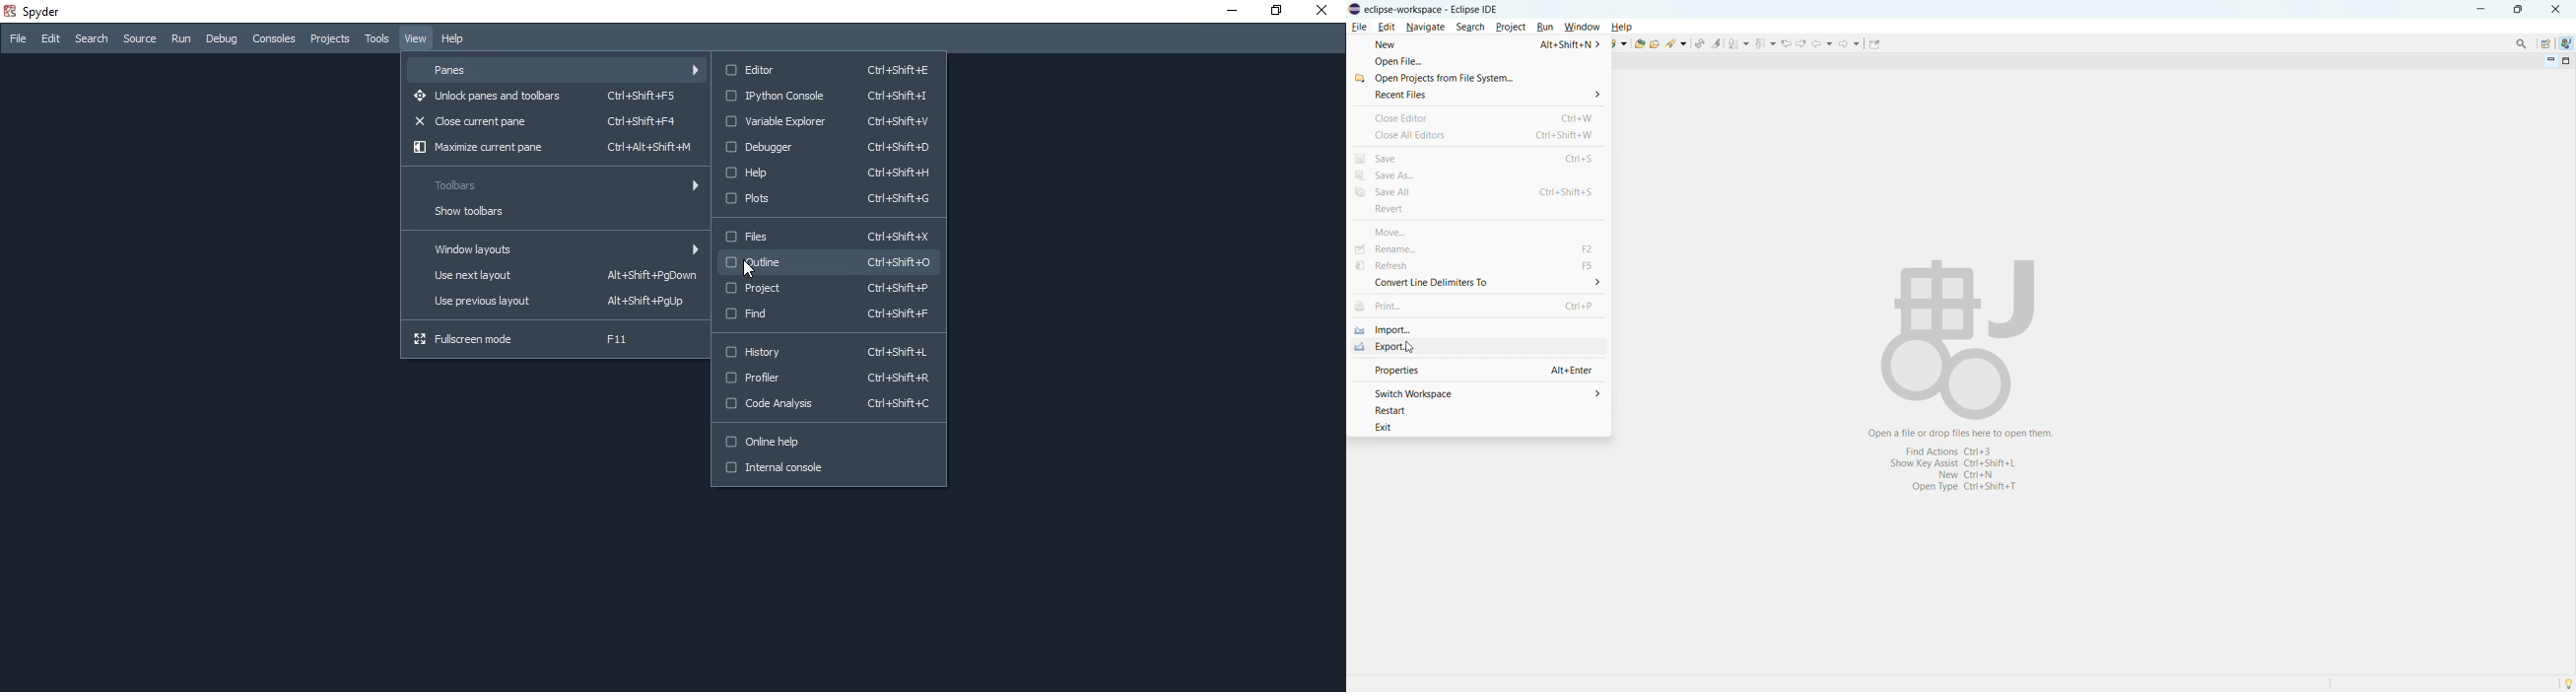 The height and width of the screenshot is (700, 2576). What do you see at coordinates (178, 40) in the screenshot?
I see `Run` at bounding box center [178, 40].